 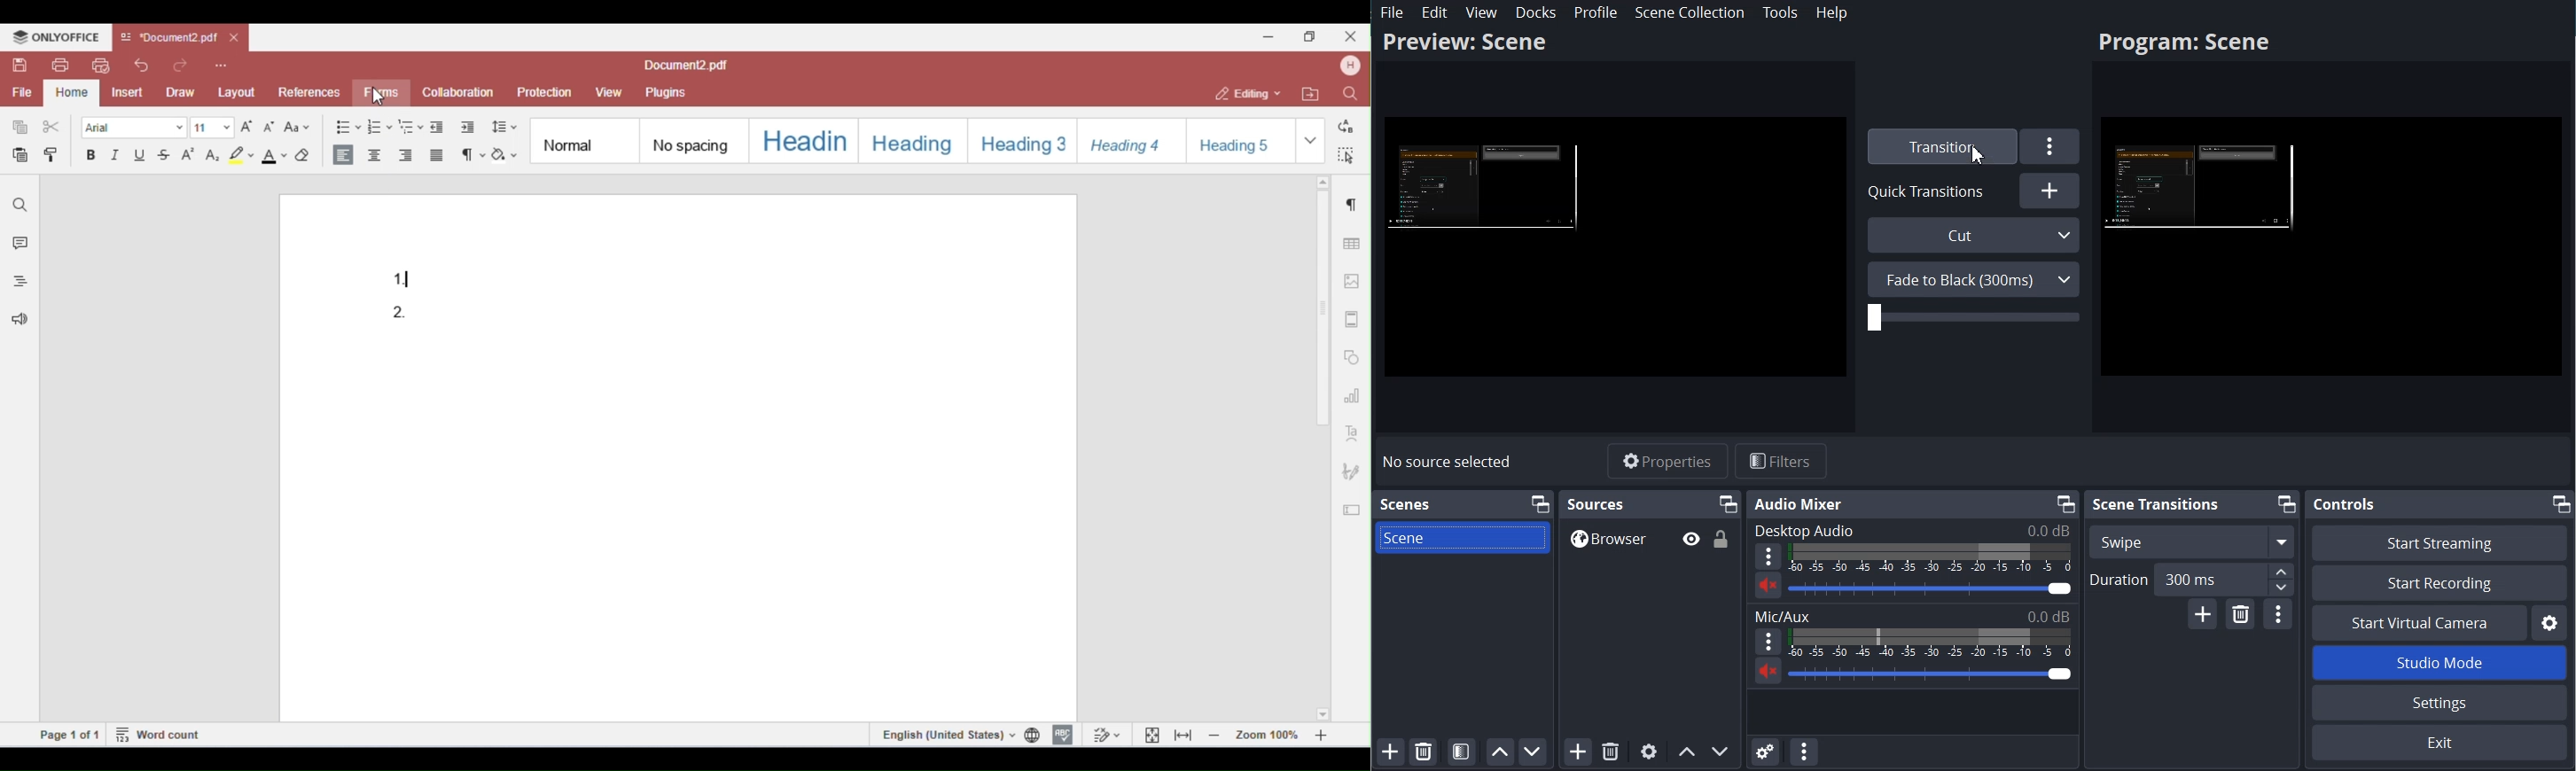 I want to click on Move Source Down, so click(x=1721, y=752).